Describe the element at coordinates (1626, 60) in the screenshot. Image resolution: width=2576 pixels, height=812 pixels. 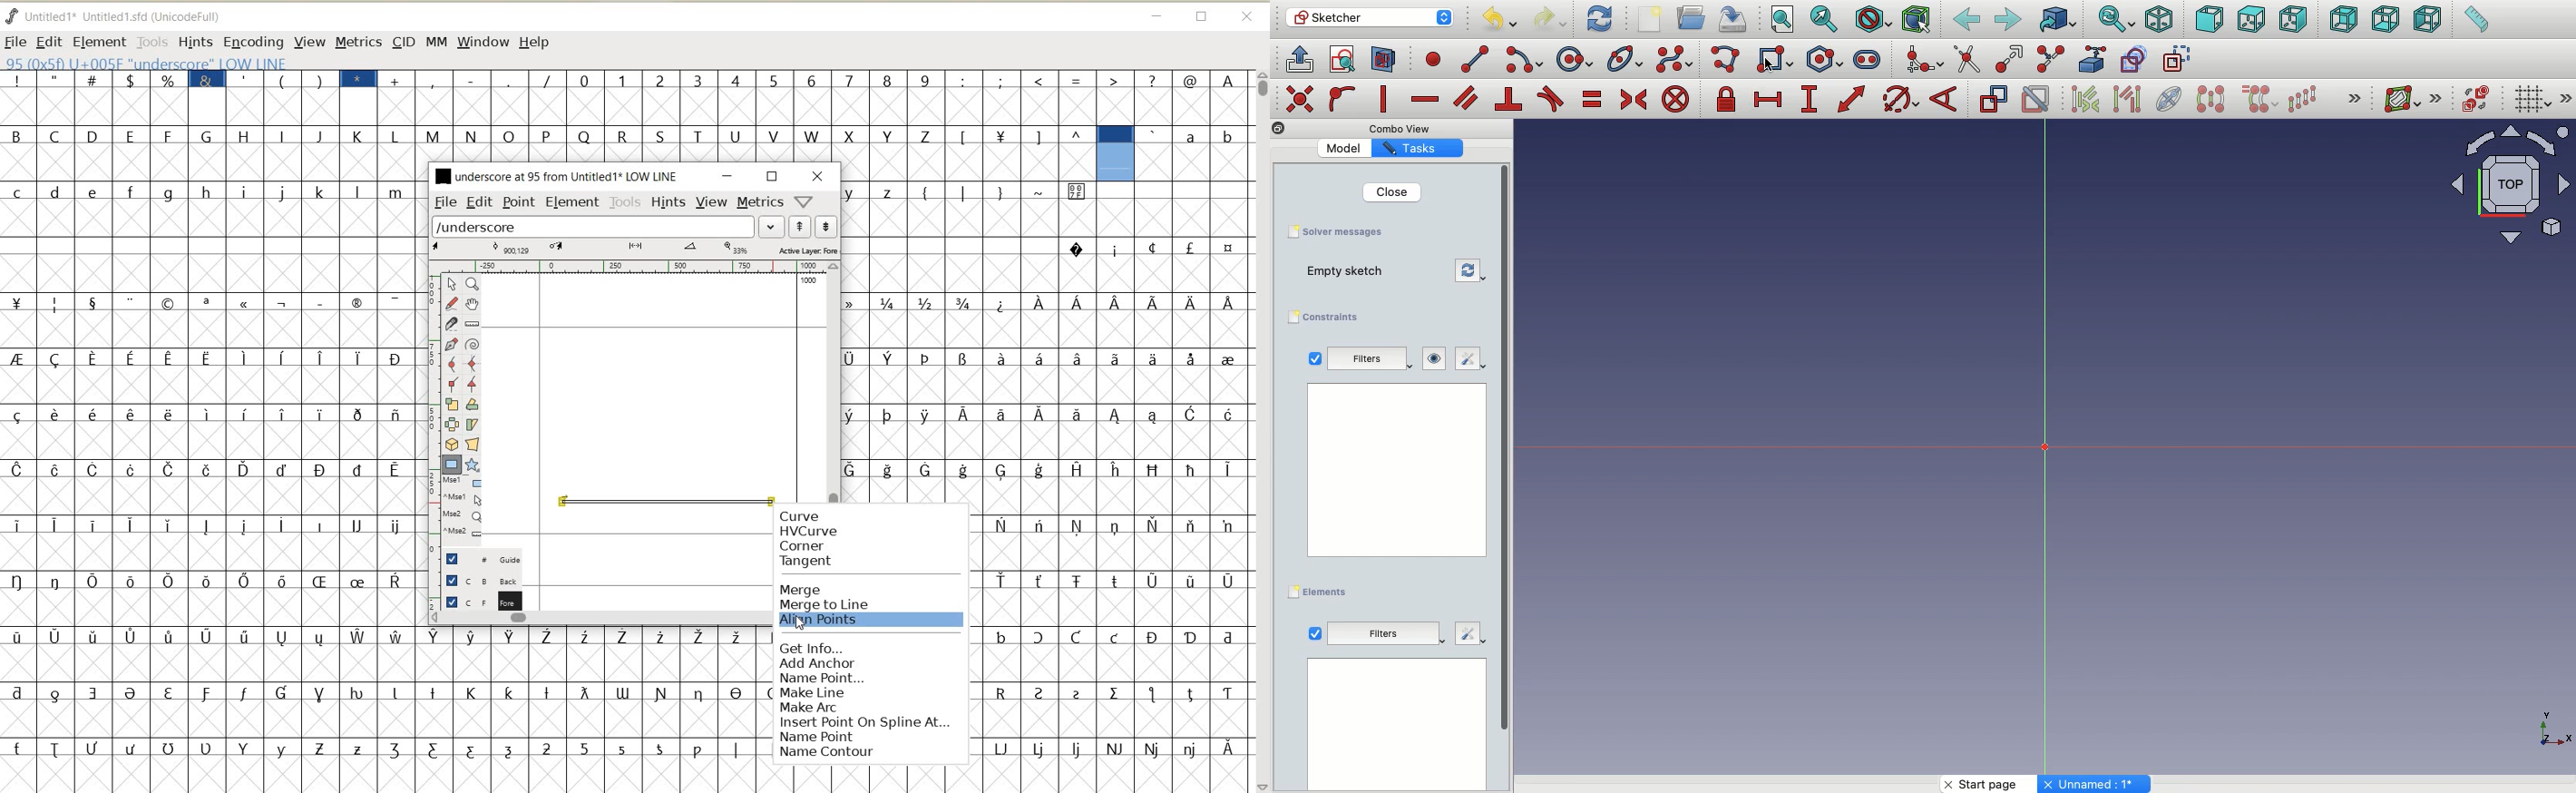
I see `Conic` at that location.